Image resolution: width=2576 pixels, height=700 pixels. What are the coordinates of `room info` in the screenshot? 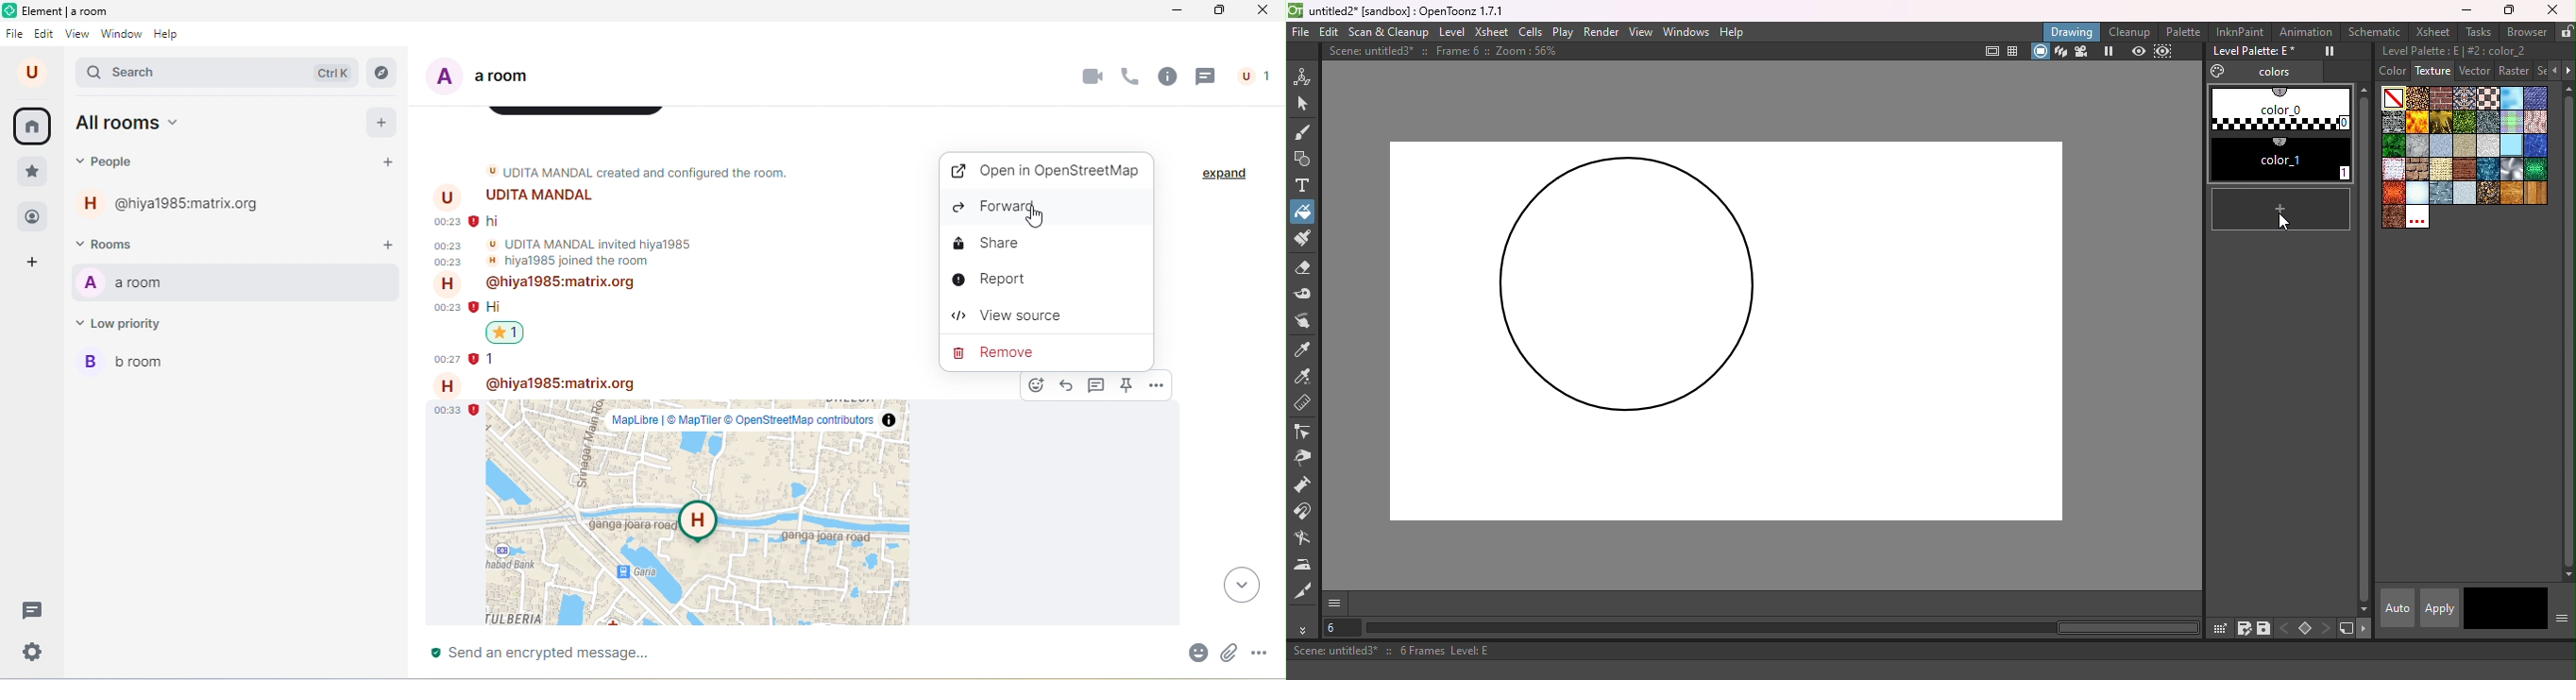 It's located at (1169, 76).